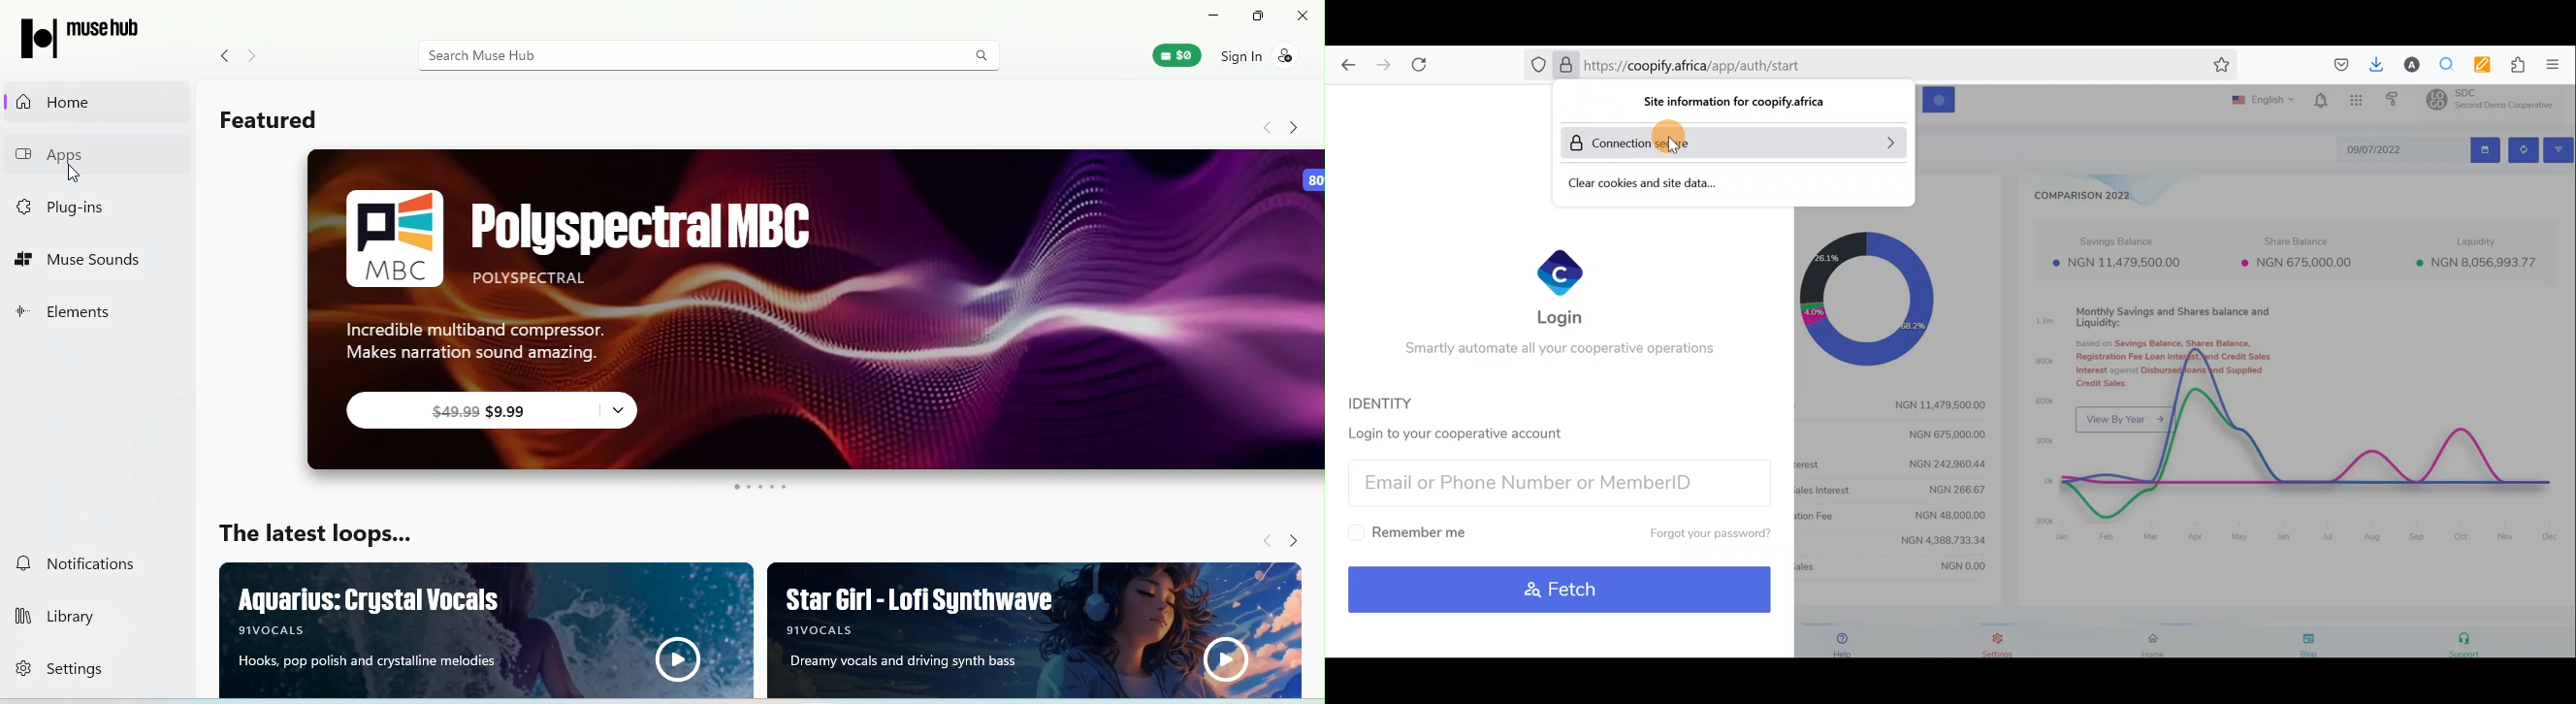 The width and height of the screenshot is (2576, 728). Describe the element at coordinates (1380, 65) in the screenshot. I see `Go forward one page` at that location.